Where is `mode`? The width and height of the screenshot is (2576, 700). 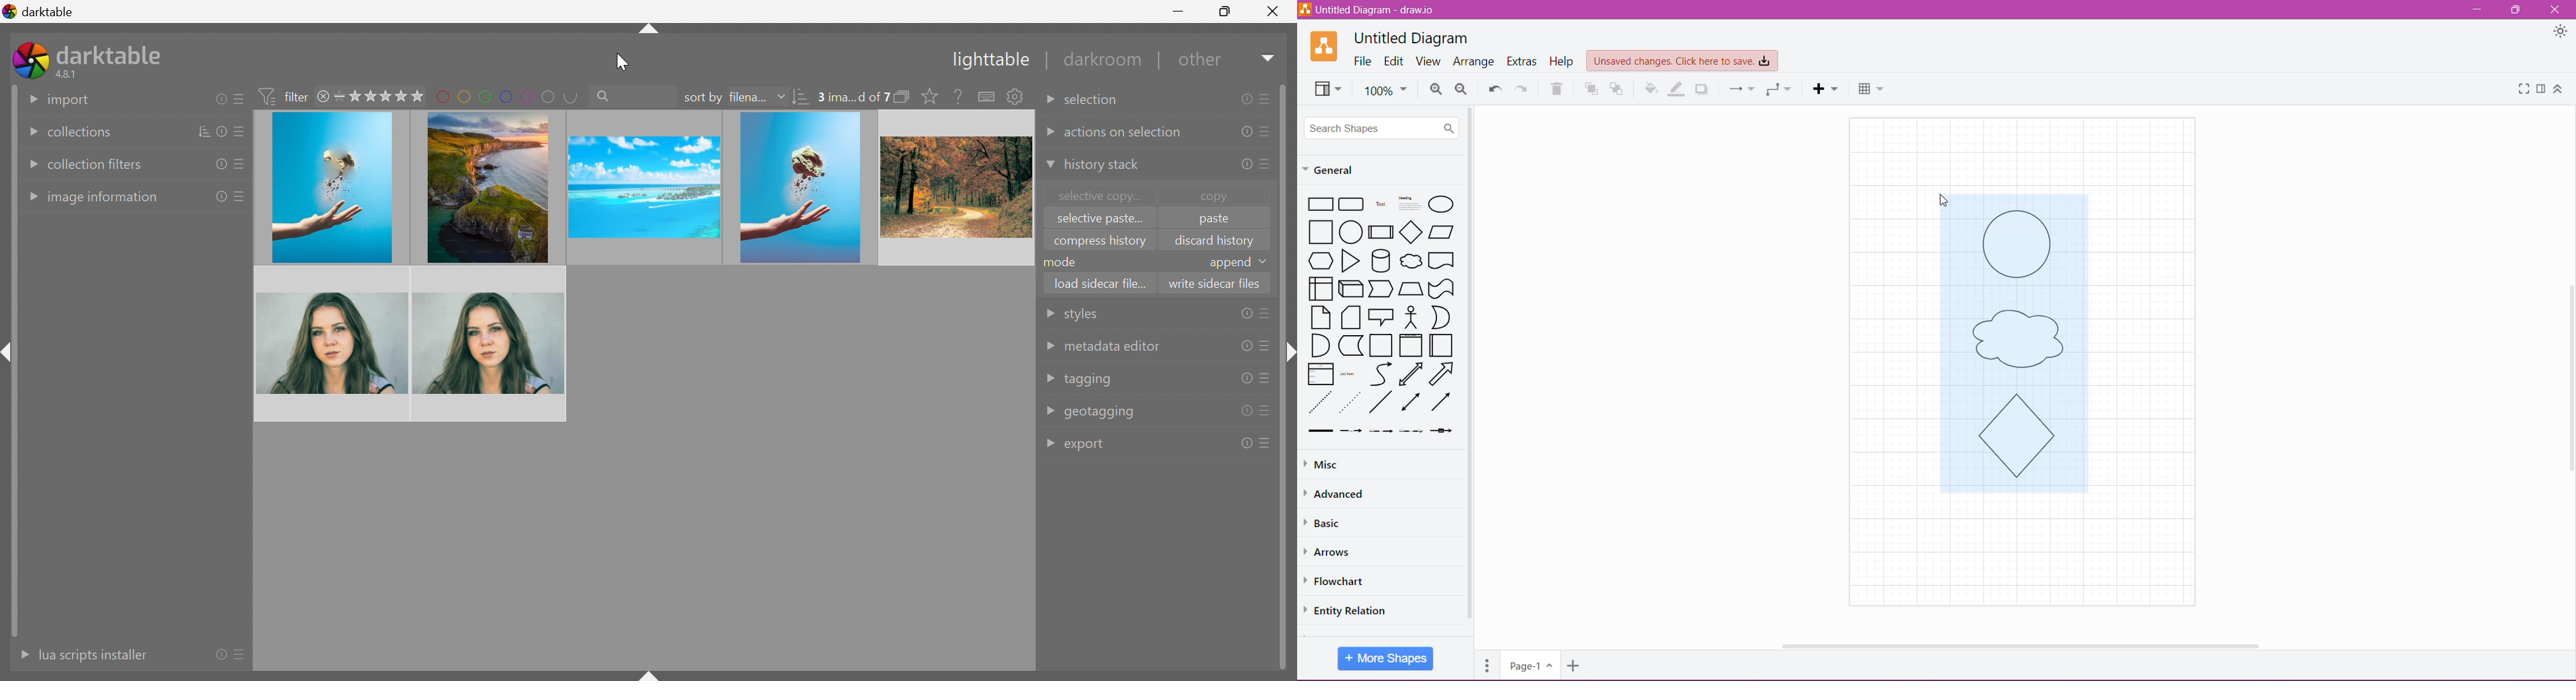 mode is located at coordinates (1063, 261).